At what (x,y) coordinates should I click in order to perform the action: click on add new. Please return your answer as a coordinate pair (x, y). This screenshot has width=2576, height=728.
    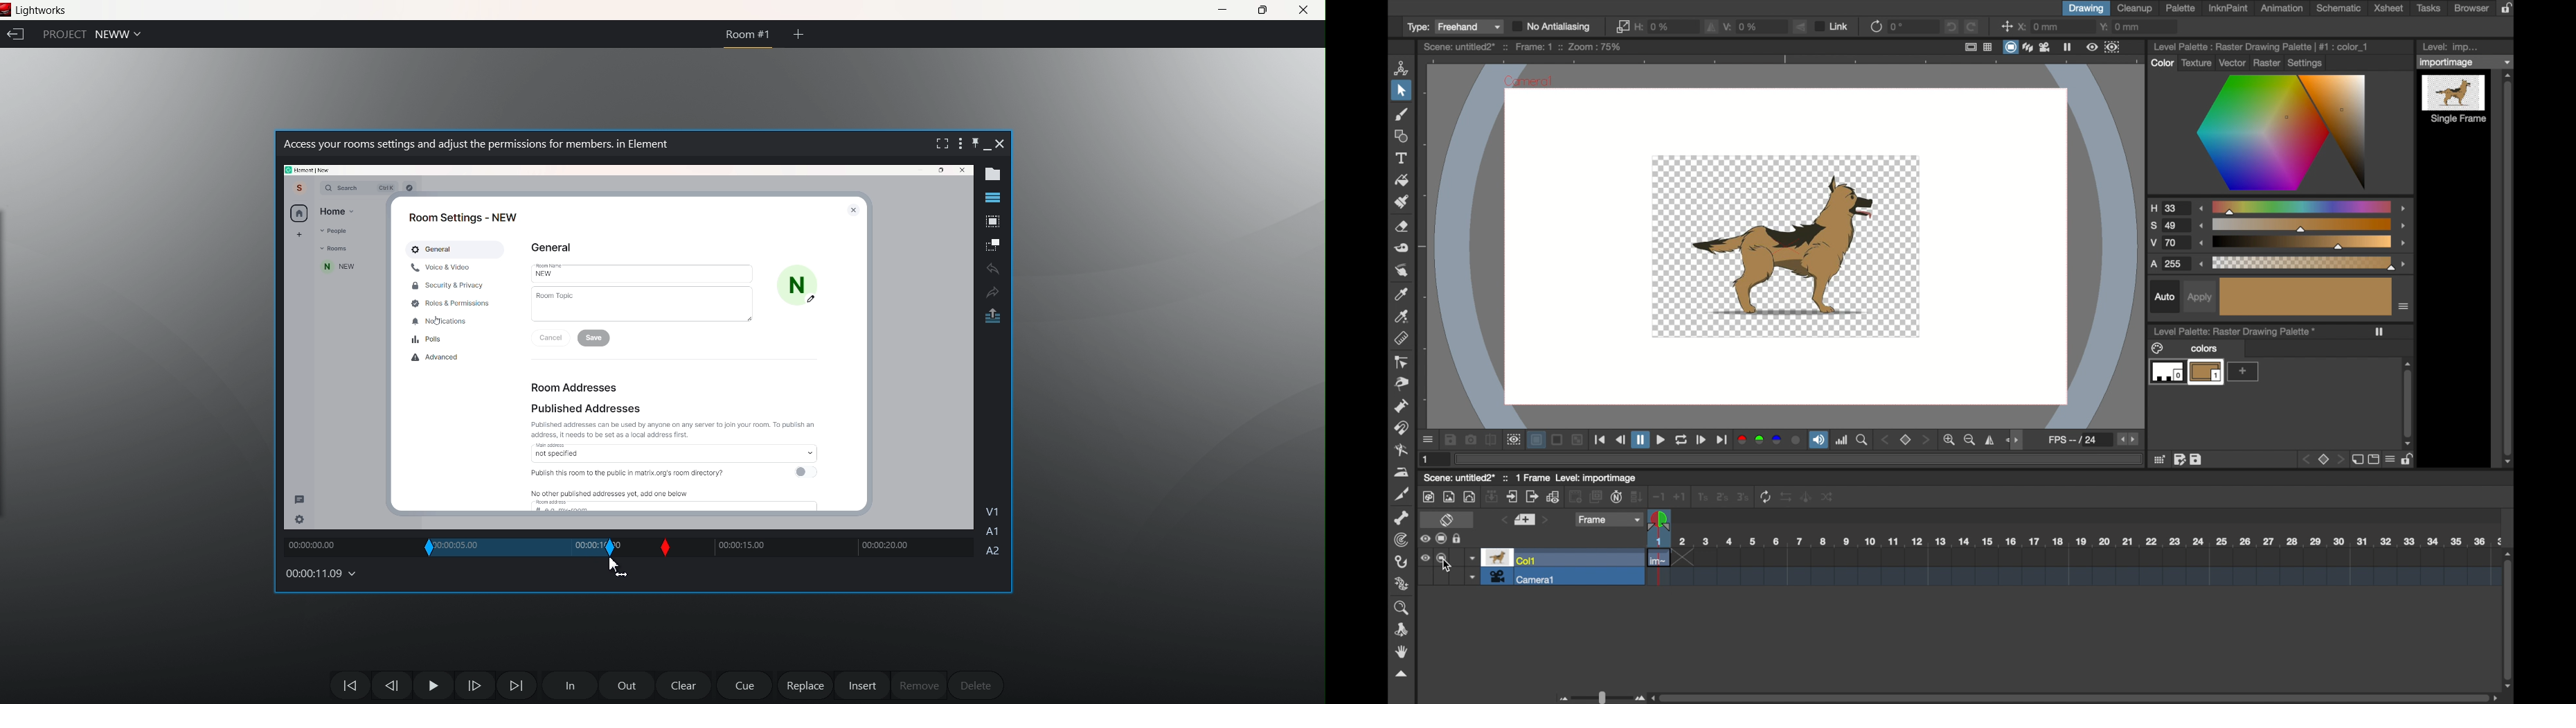
    Looking at the image, I should click on (298, 236).